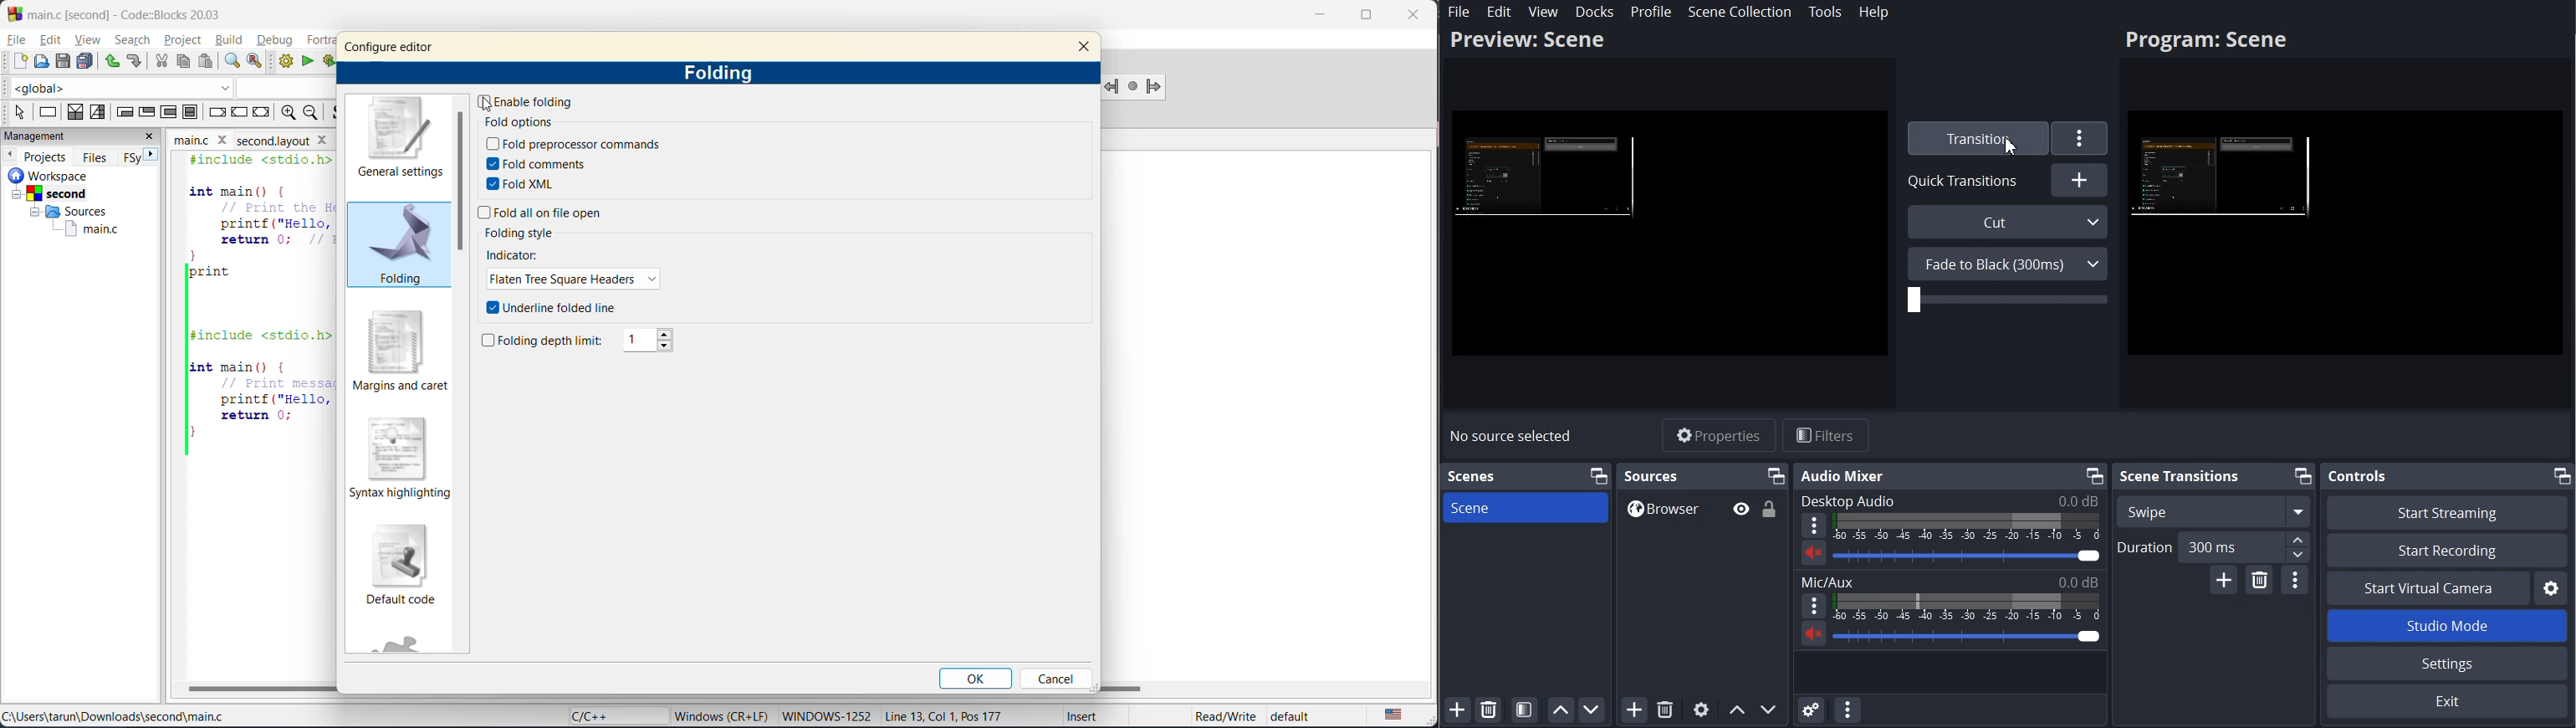  I want to click on Swipe, so click(2214, 511).